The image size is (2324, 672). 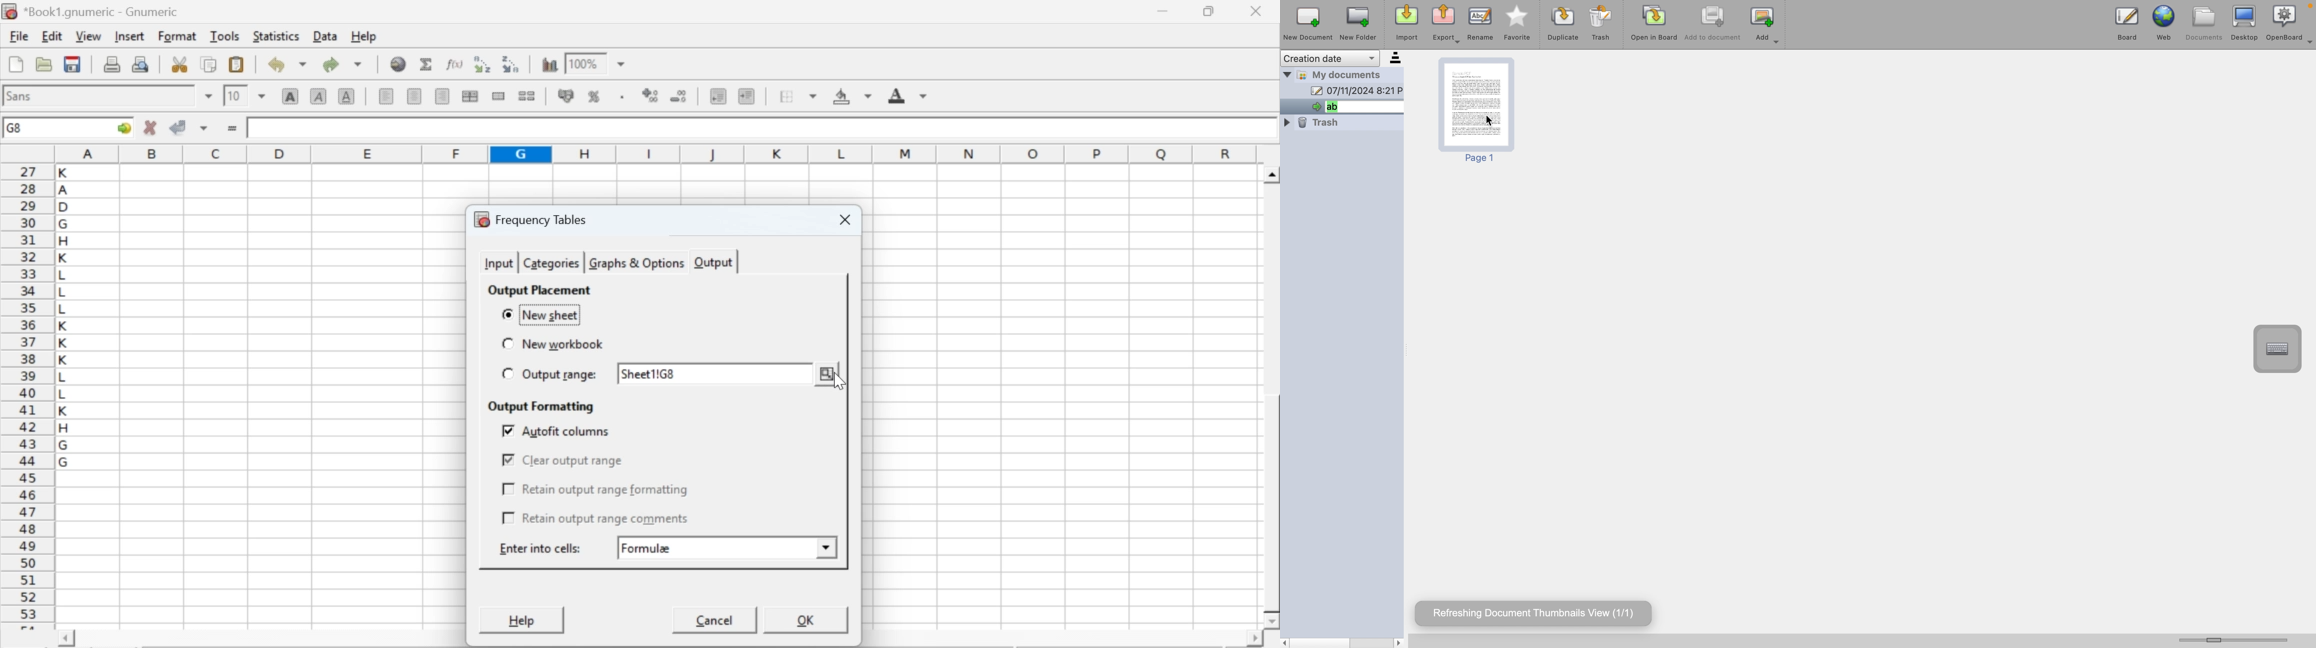 What do you see at coordinates (427, 63) in the screenshot?
I see `sum in current cell` at bounding box center [427, 63].